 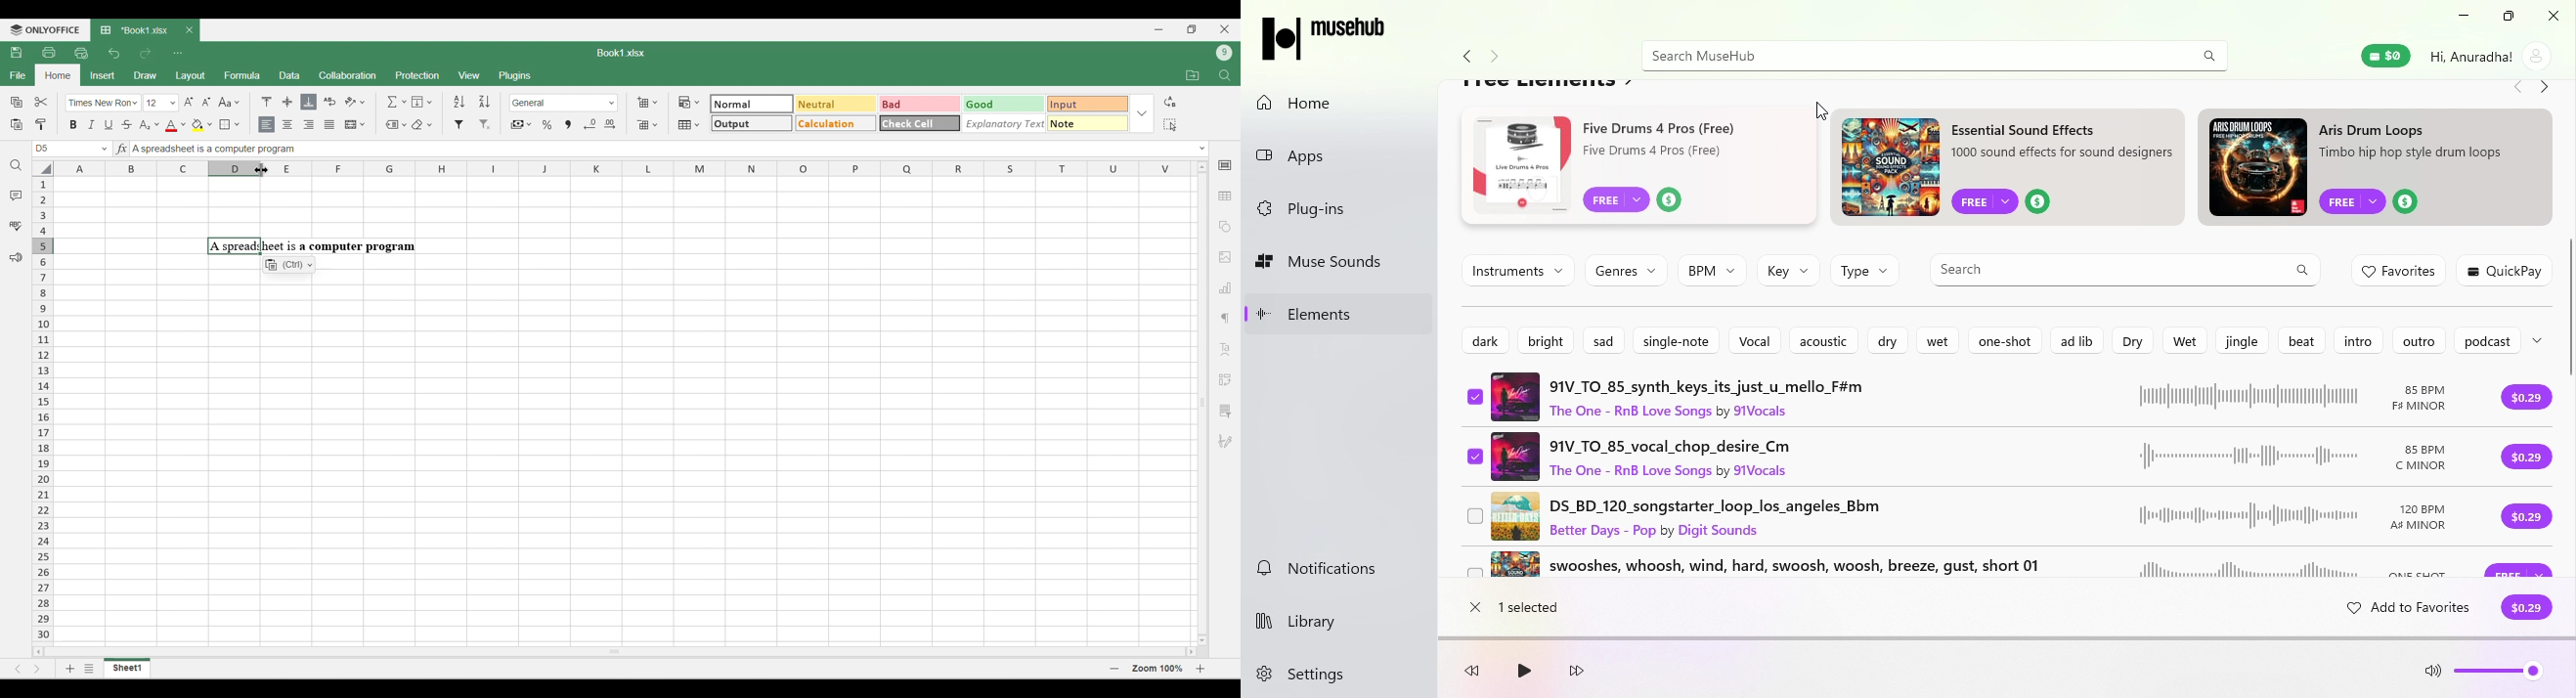 What do you see at coordinates (43, 169) in the screenshot?
I see `Select all column and rows` at bounding box center [43, 169].